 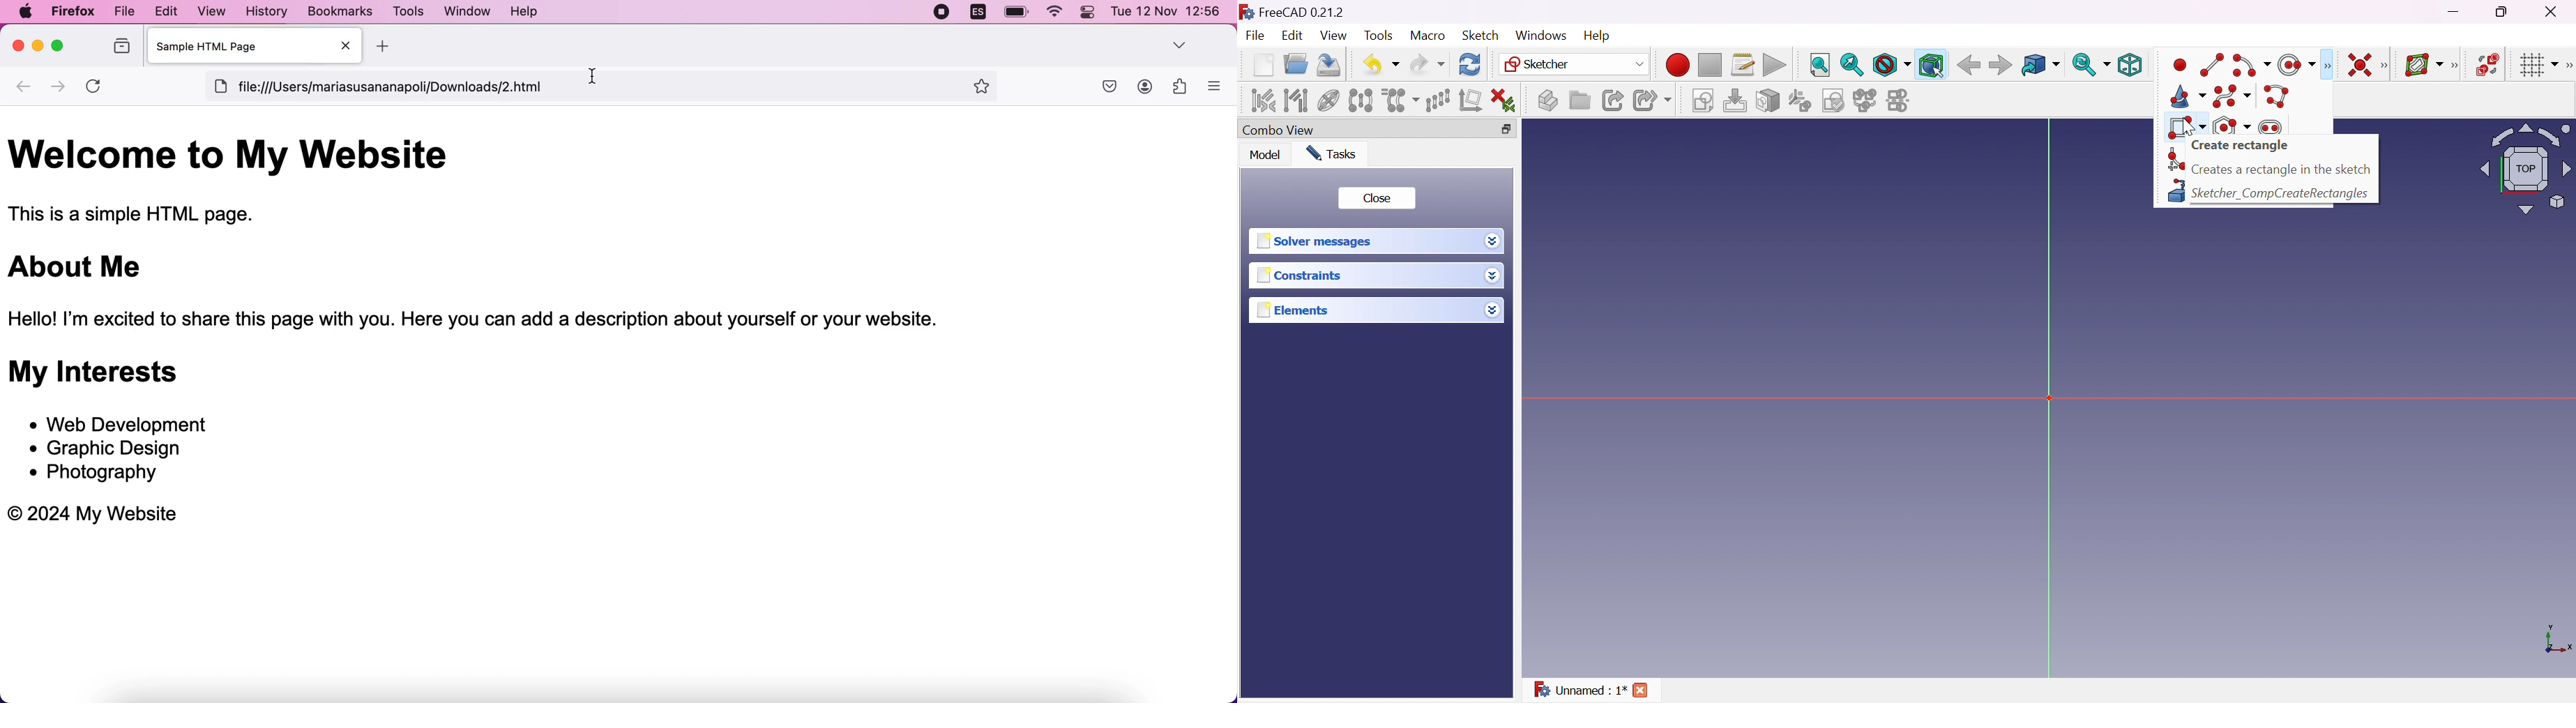 I want to click on Refresh, so click(x=1471, y=64).